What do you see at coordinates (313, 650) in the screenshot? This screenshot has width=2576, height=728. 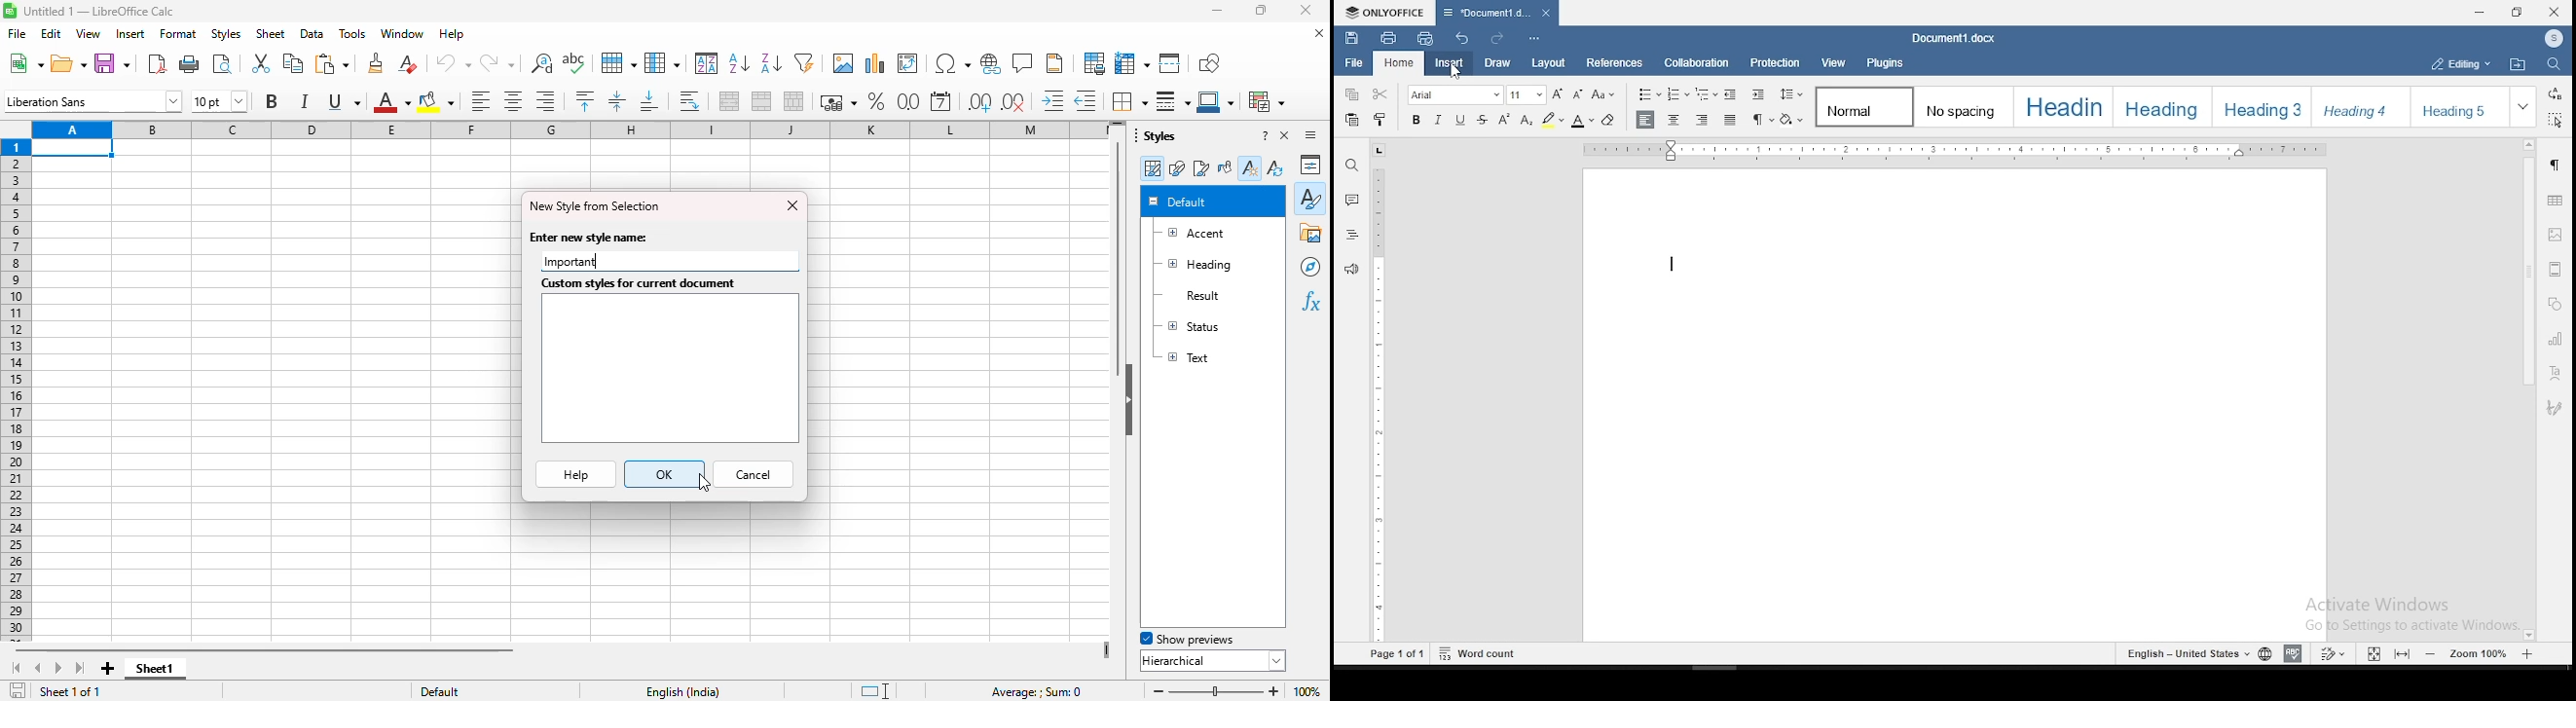 I see `horizontal scroll bar` at bounding box center [313, 650].